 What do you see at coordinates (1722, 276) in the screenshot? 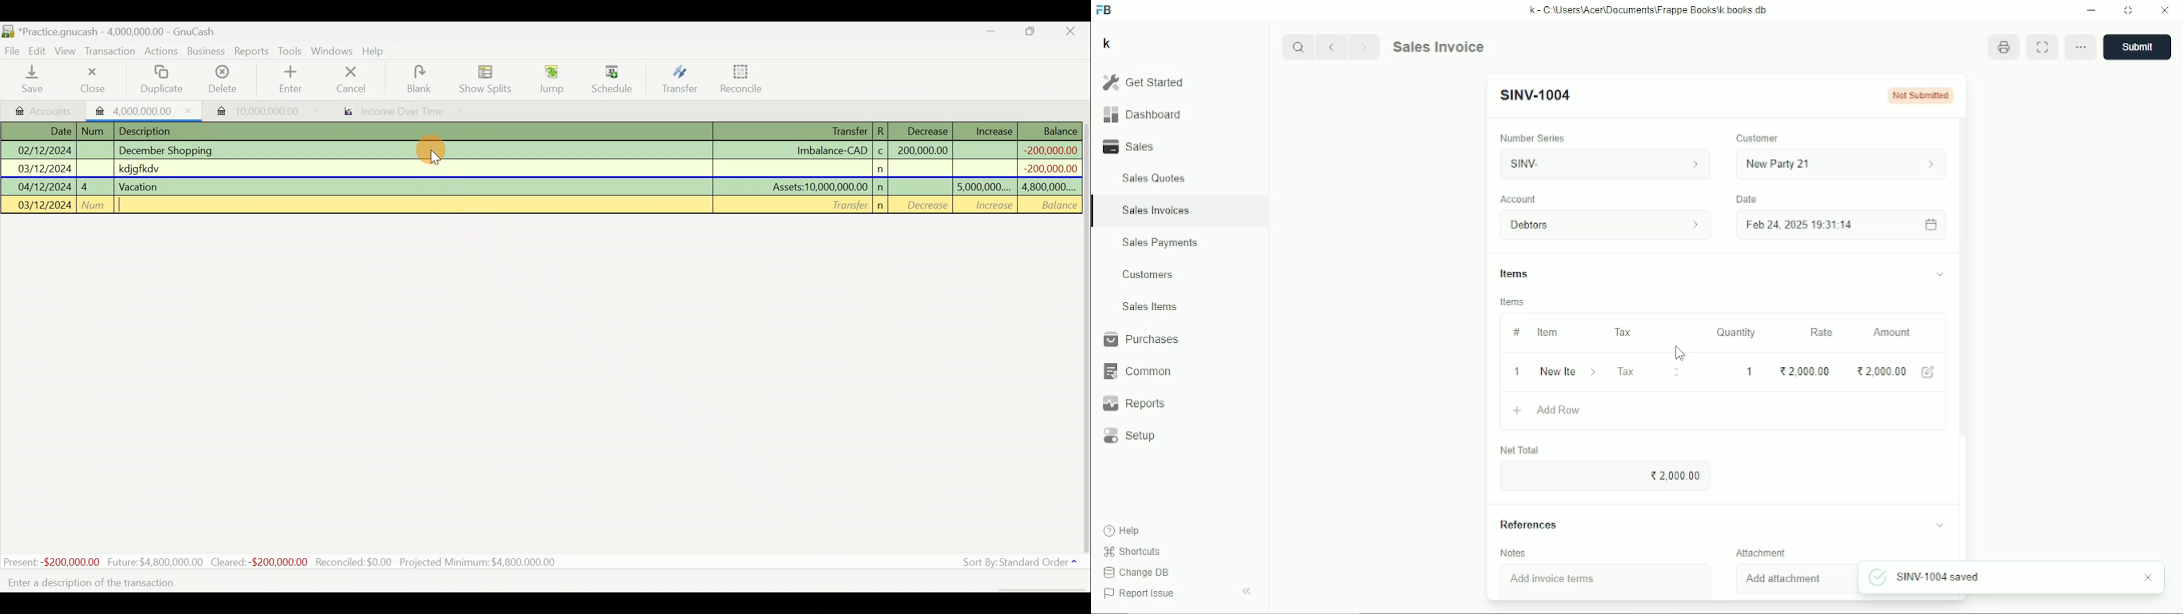
I see `Items` at bounding box center [1722, 276].